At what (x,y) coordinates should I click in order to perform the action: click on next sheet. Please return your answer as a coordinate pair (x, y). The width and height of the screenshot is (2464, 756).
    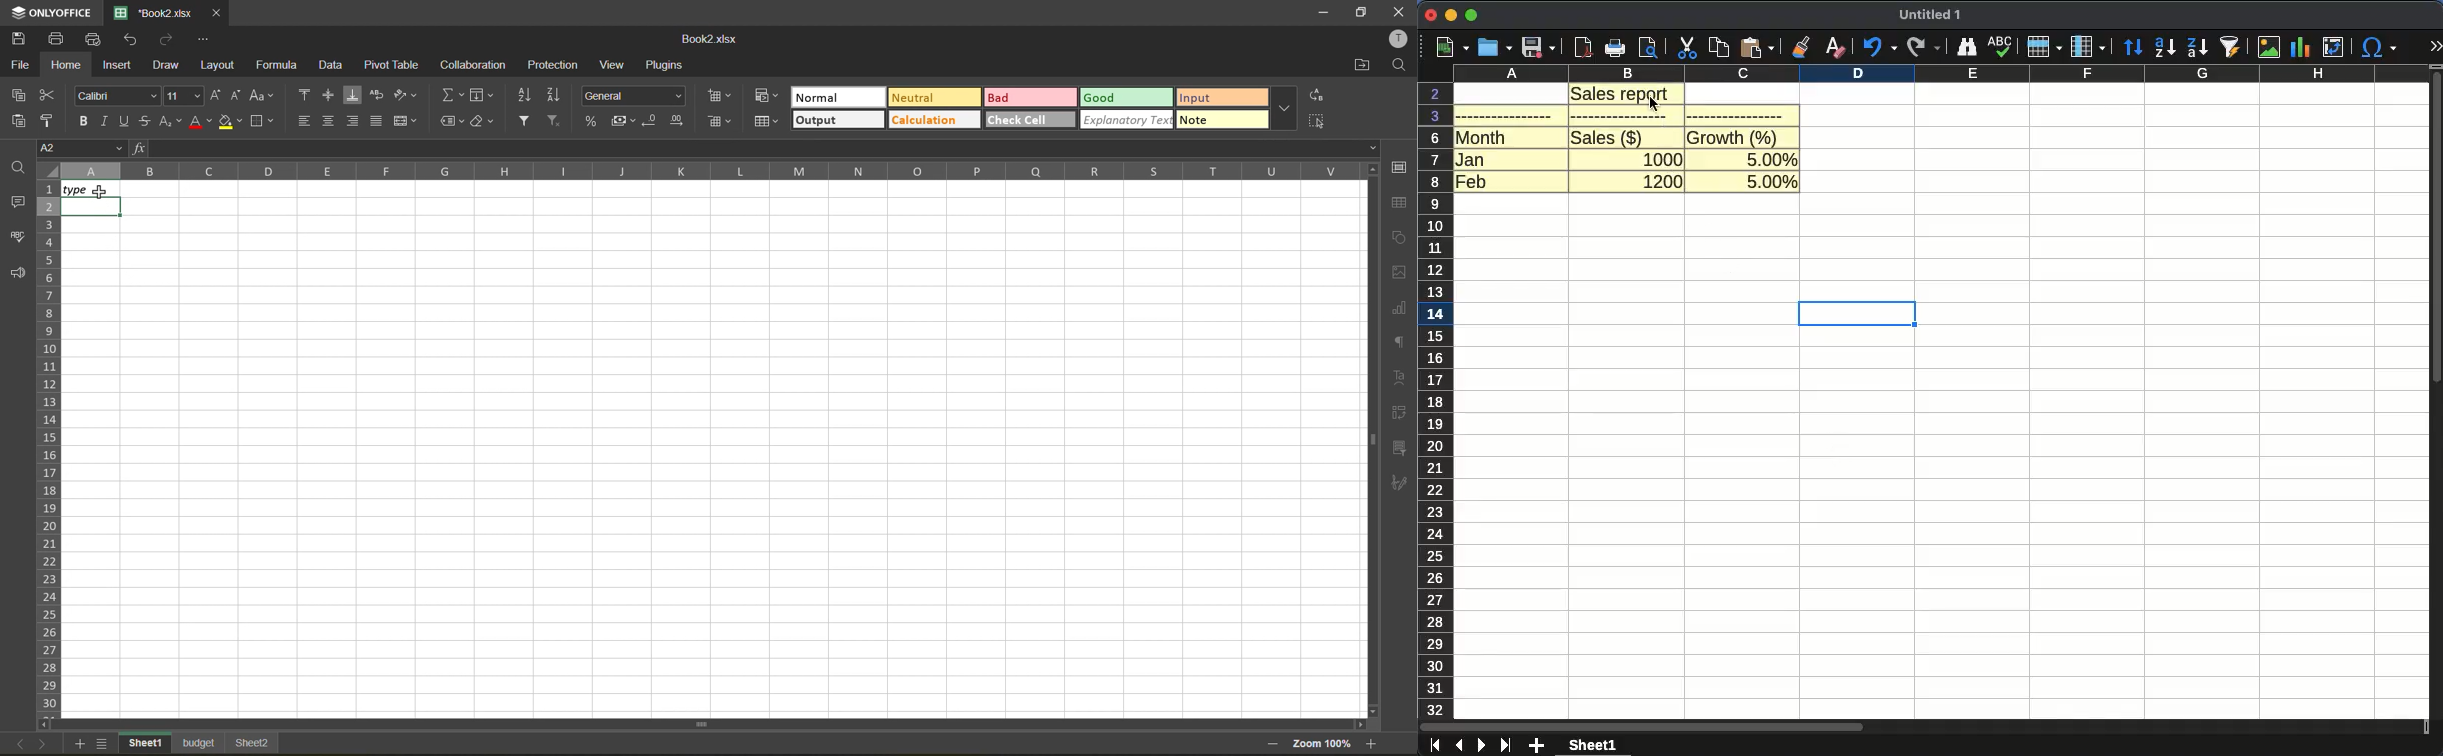
    Looking at the image, I should click on (1480, 745).